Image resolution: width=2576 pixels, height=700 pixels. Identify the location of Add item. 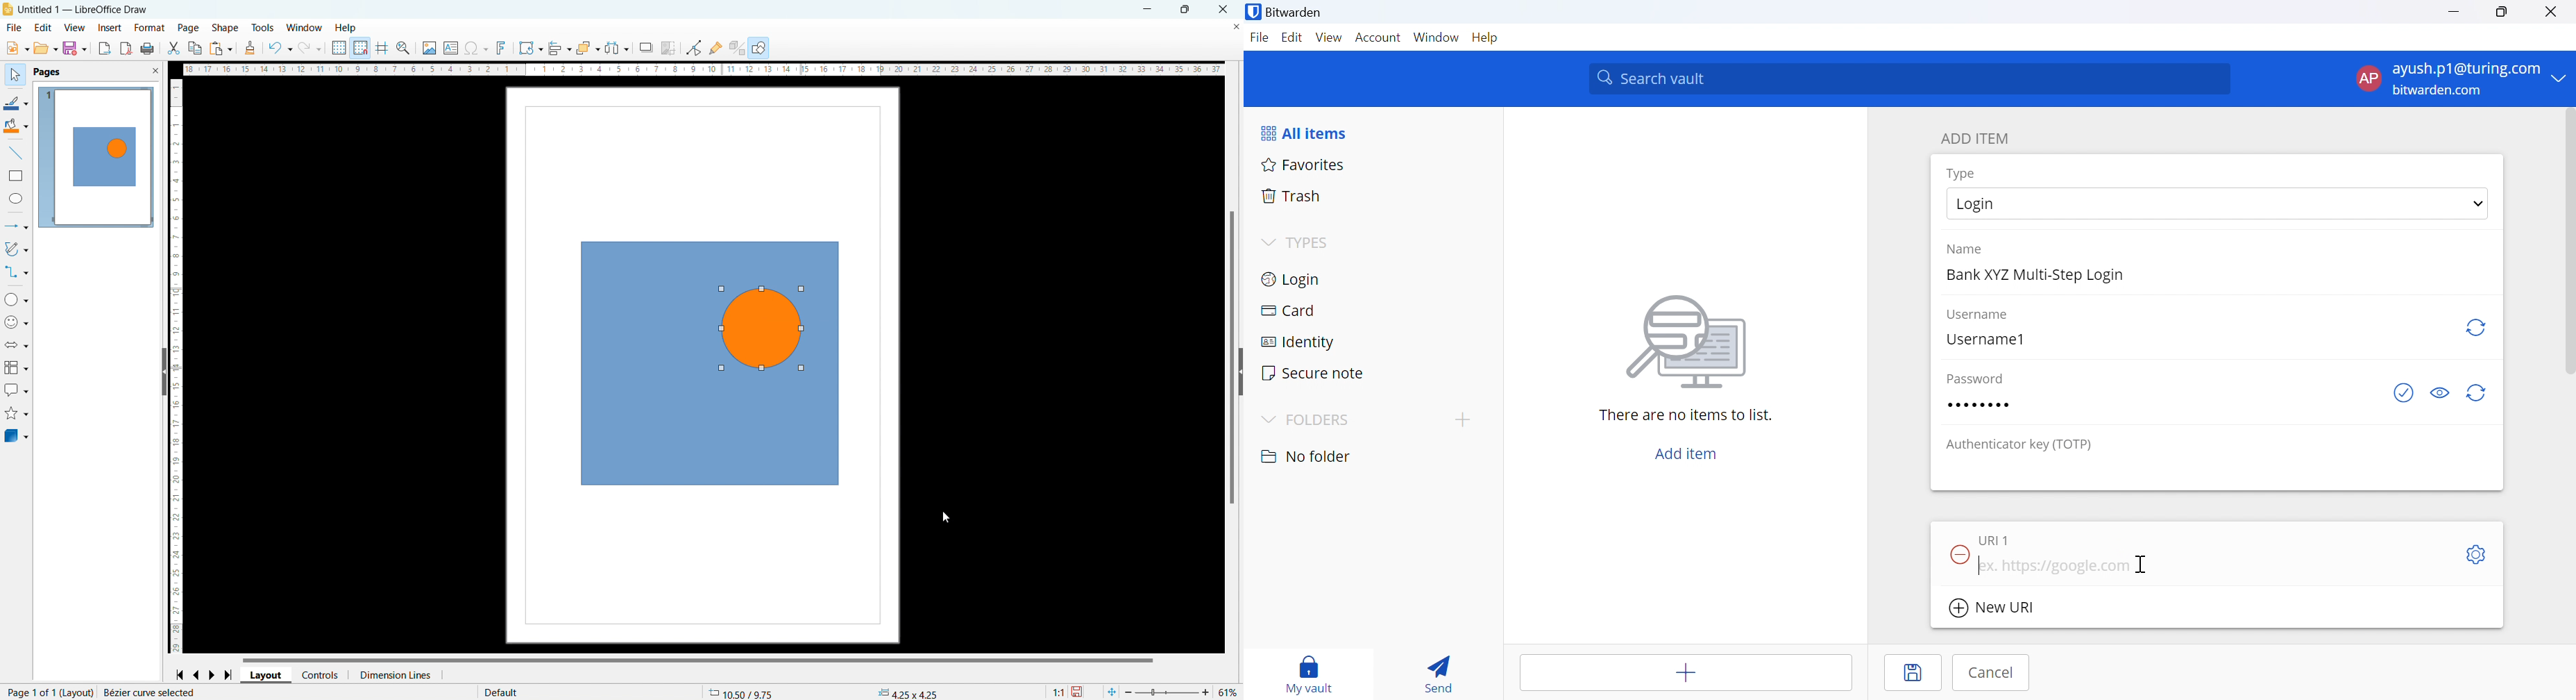
(1687, 451).